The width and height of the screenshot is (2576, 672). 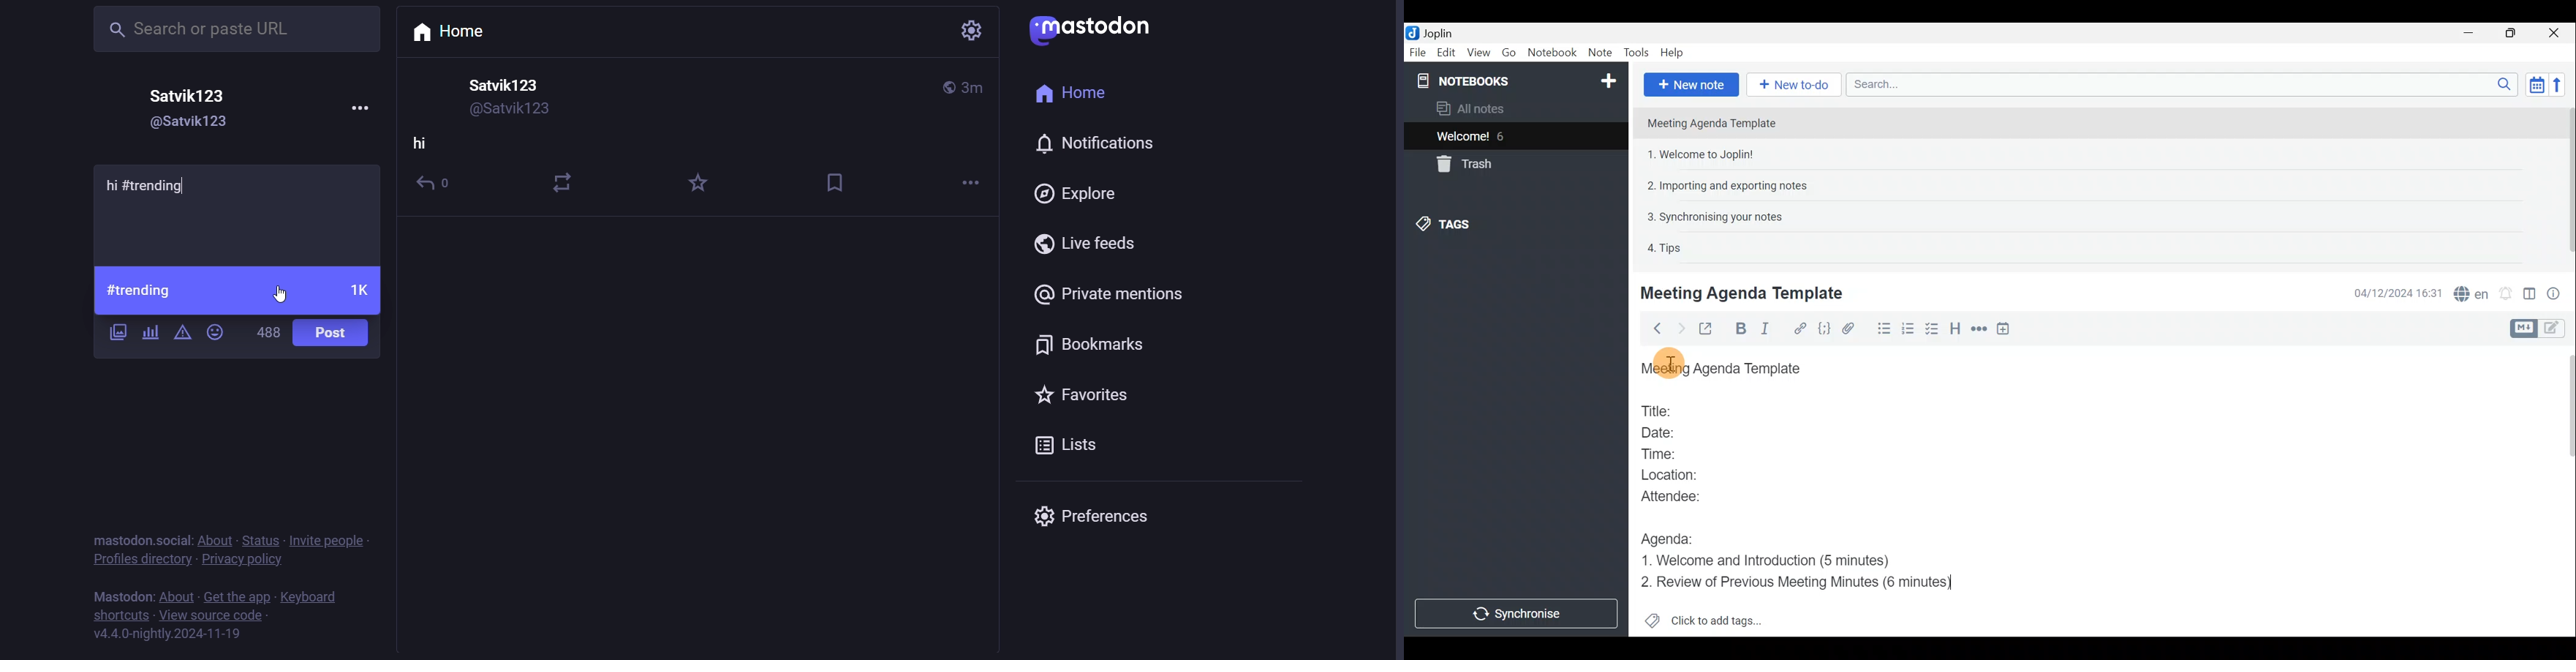 I want to click on Bulleted list, so click(x=1883, y=329).